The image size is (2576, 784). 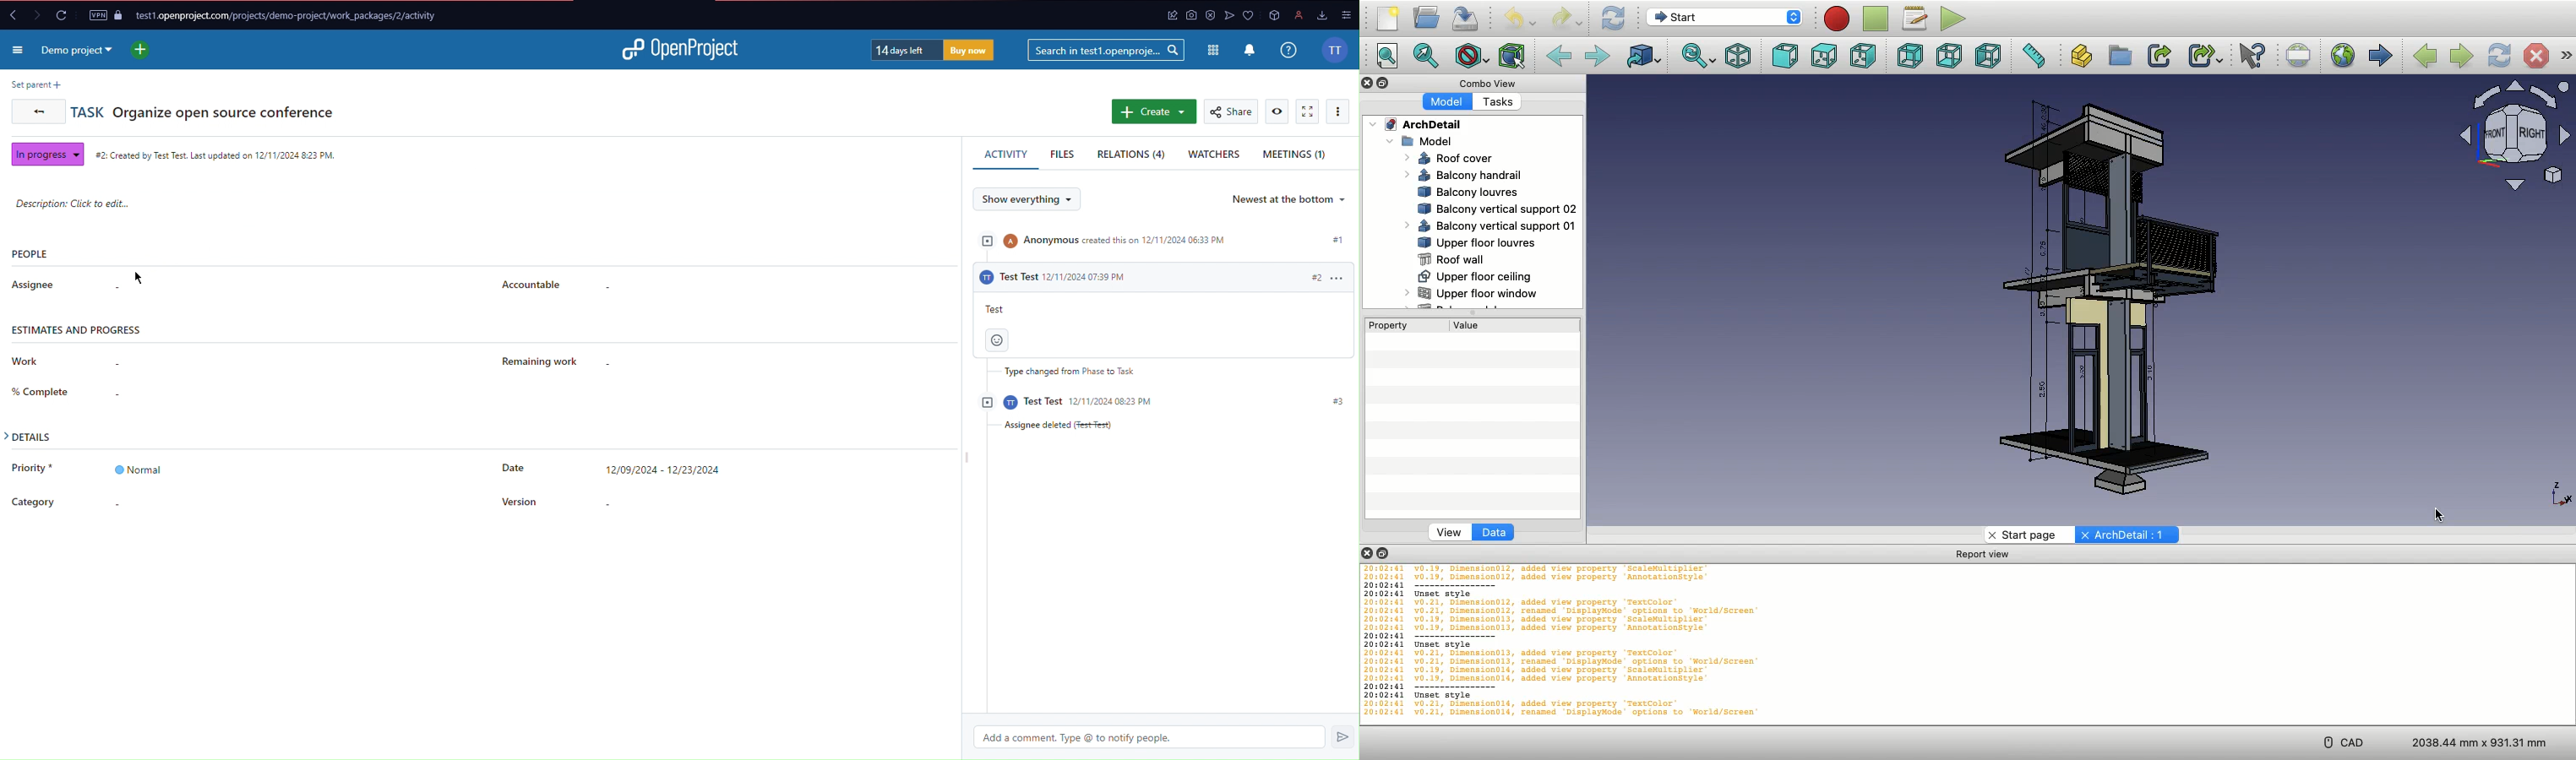 What do you see at coordinates (1865, 55) in the screenshot?
I see `Right` at bounding box center [1865, 55].